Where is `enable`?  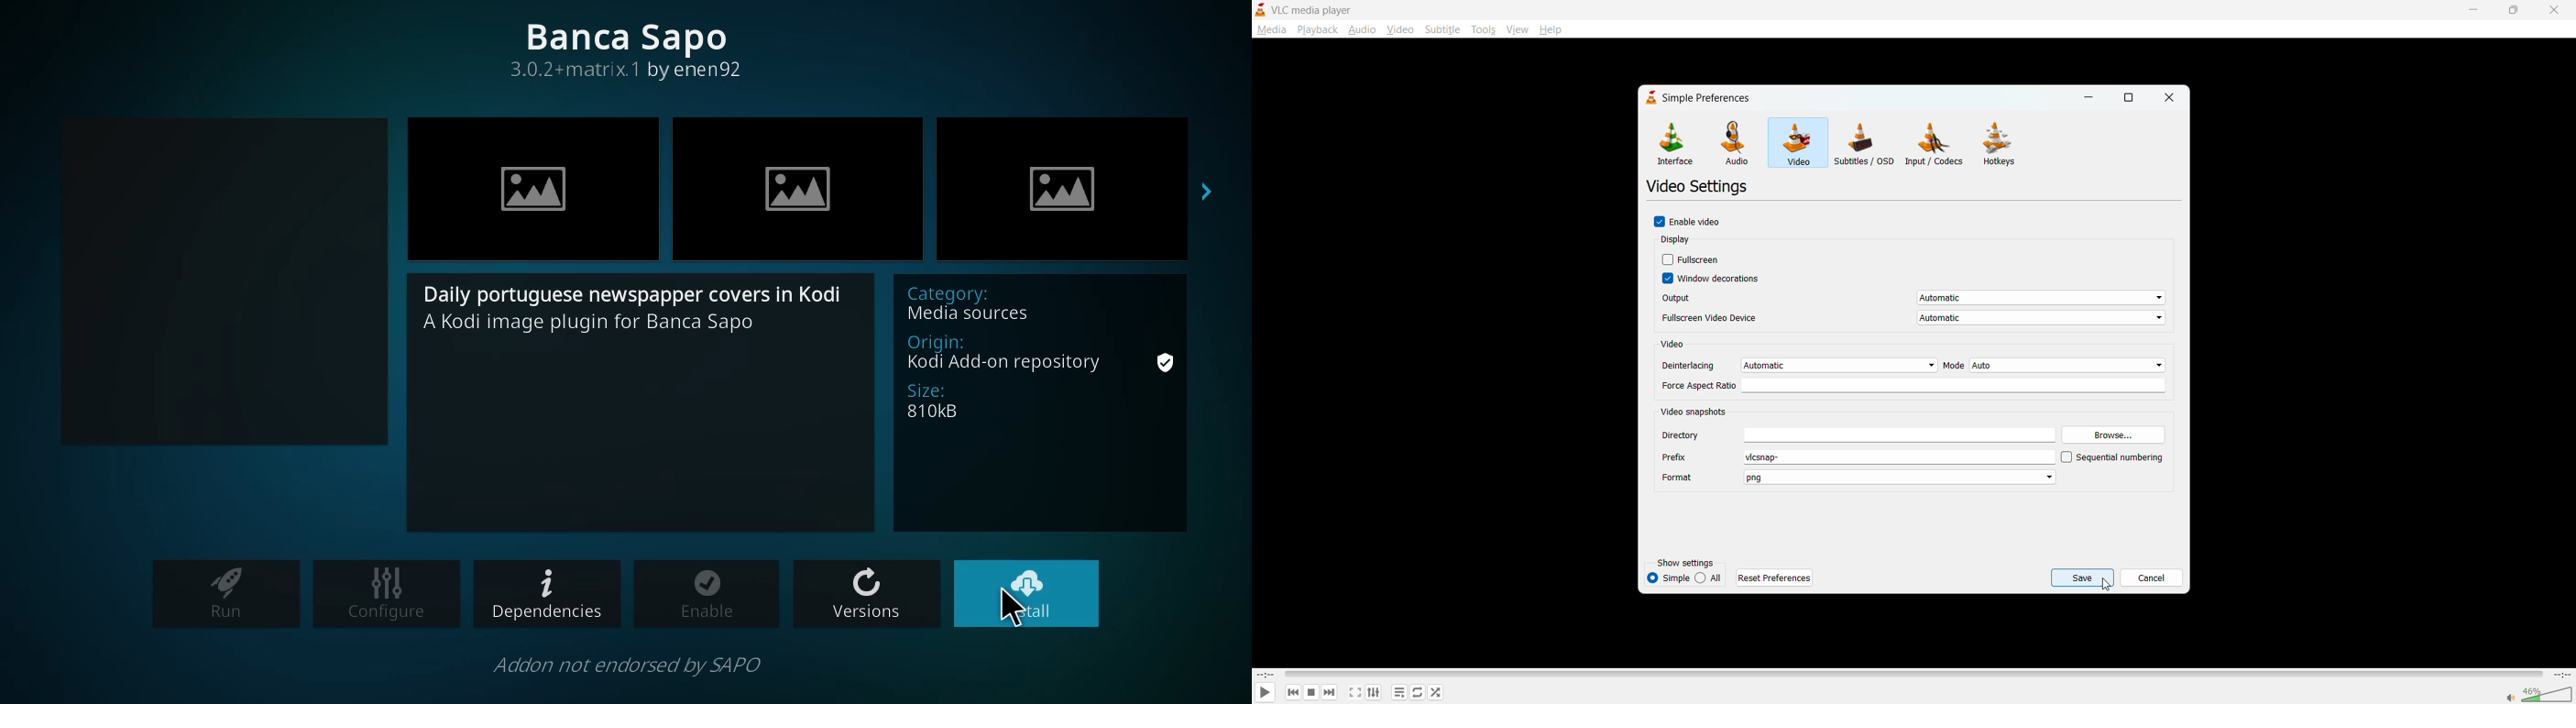 enable is located at coordinates (707, 594).